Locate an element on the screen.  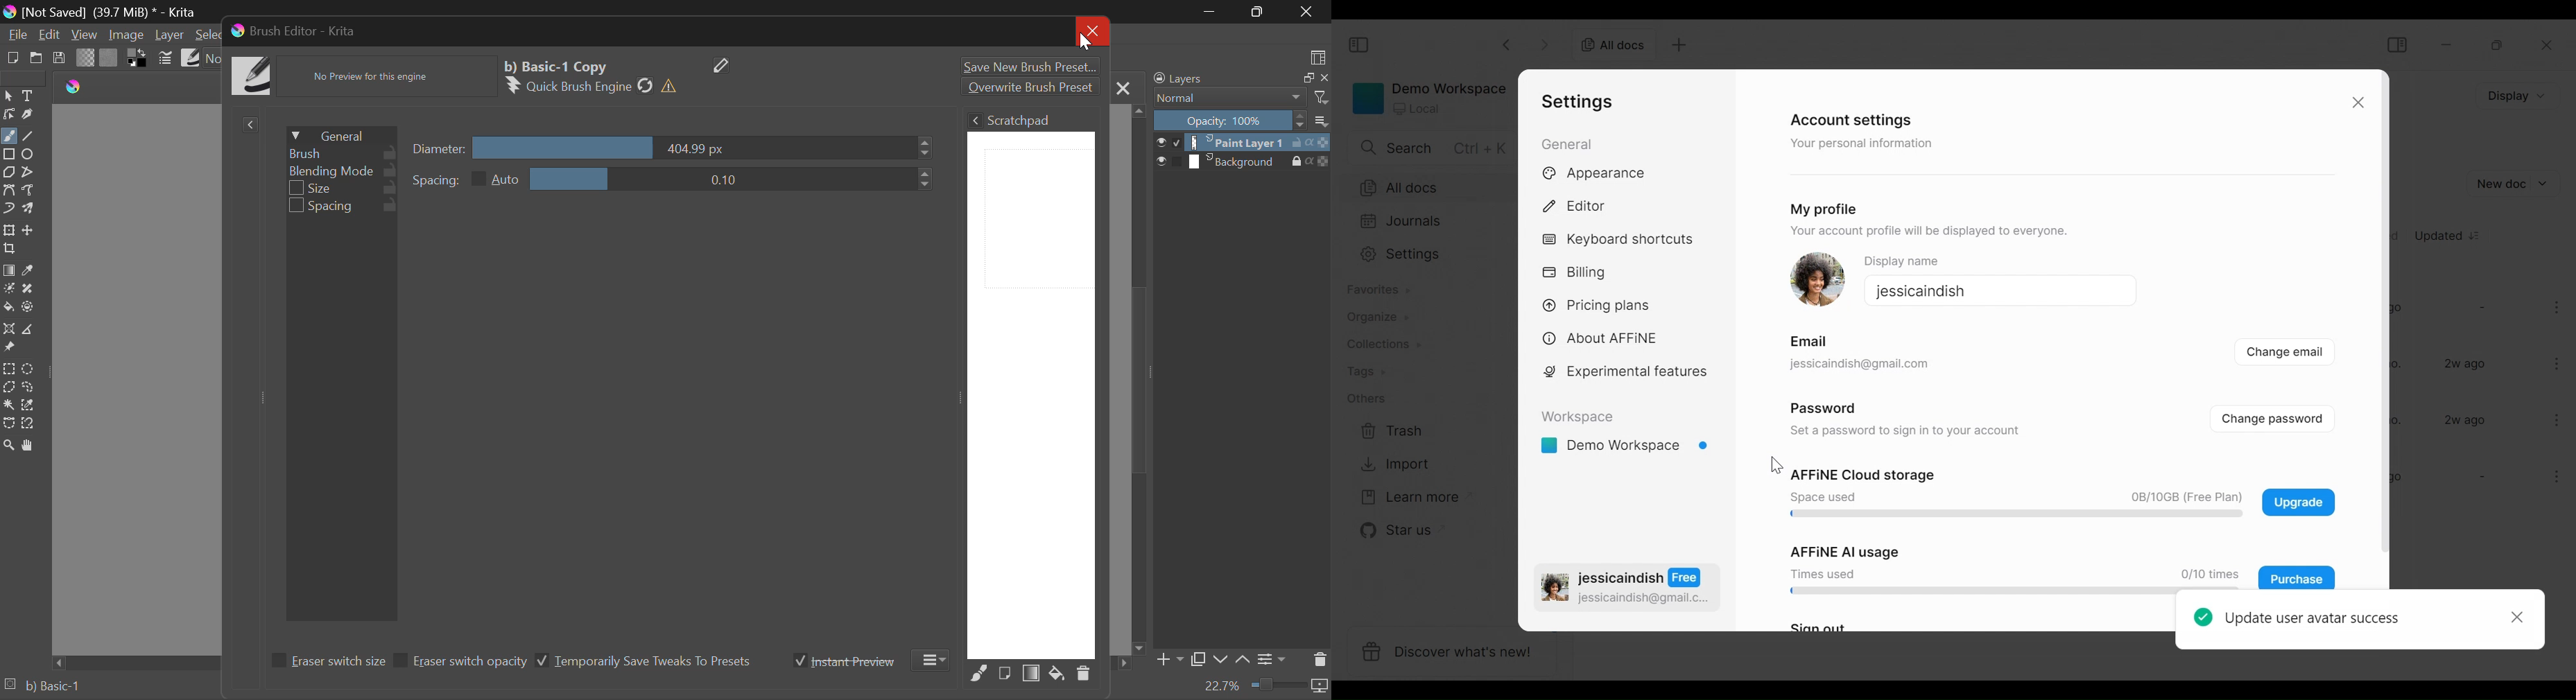
Close is located at coordinates (1307, 12).